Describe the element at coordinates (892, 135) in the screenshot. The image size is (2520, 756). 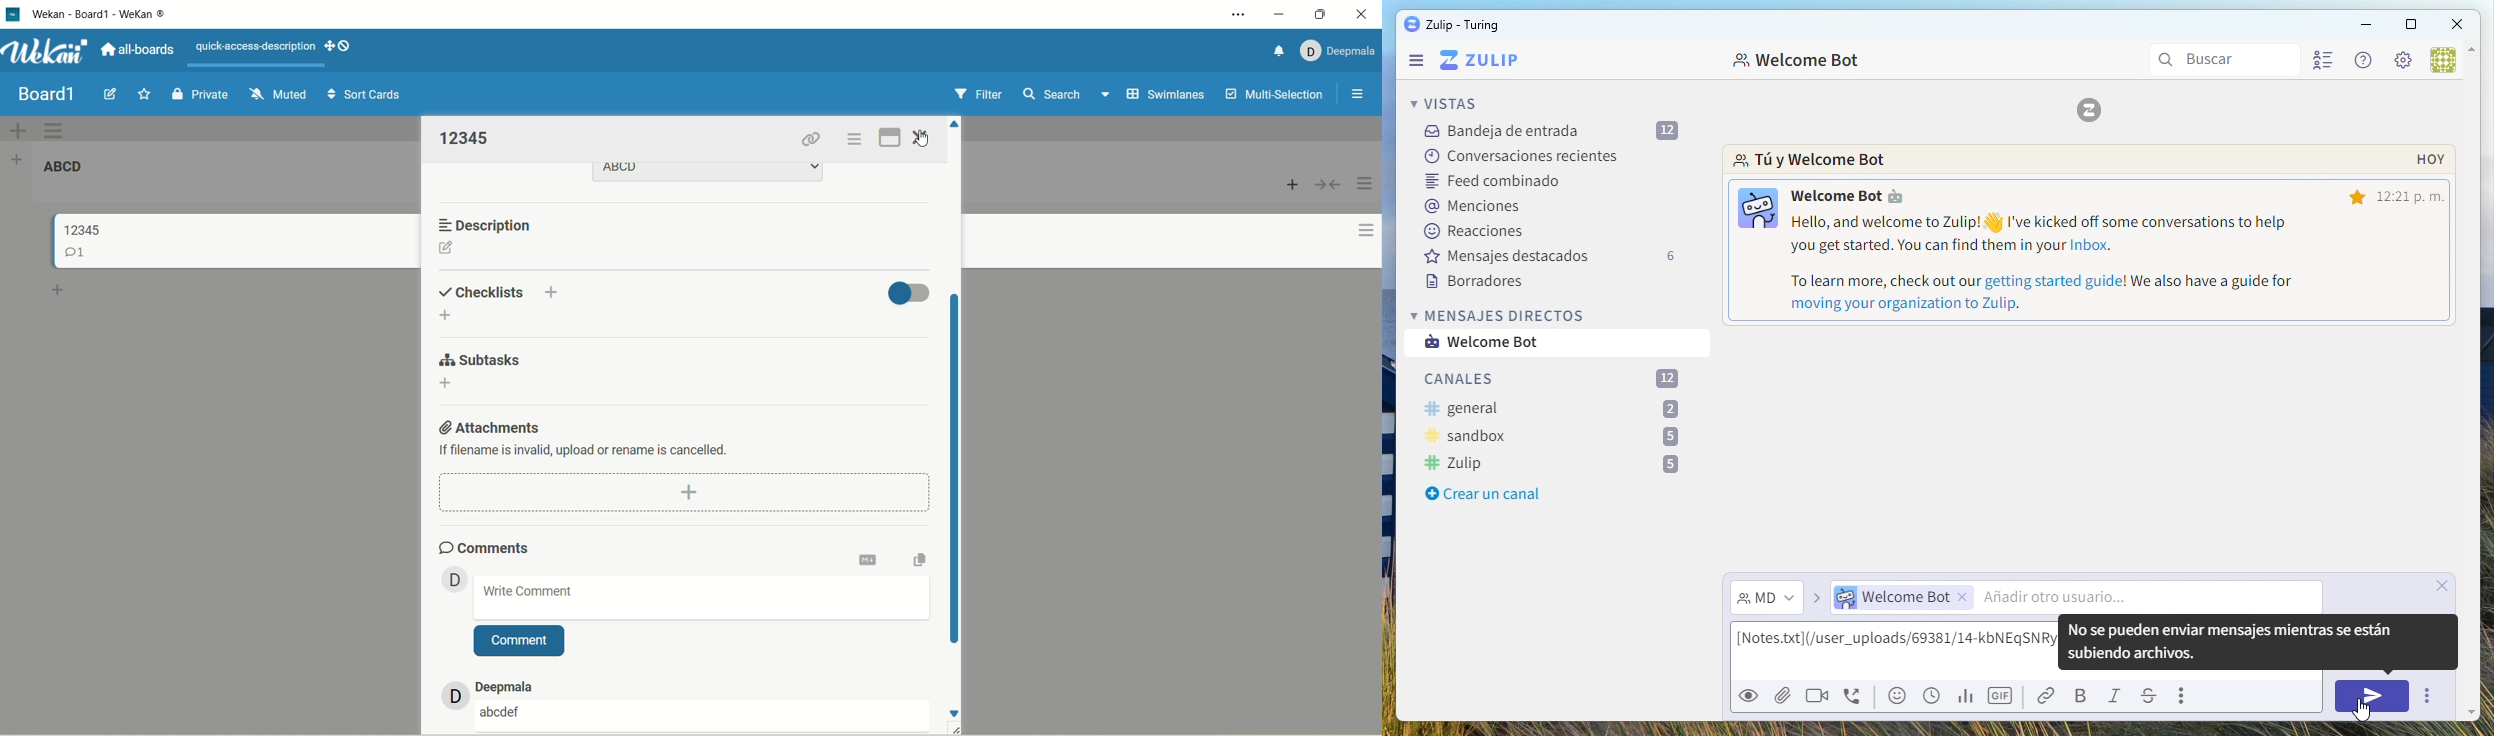
I see `full screen` at that location.